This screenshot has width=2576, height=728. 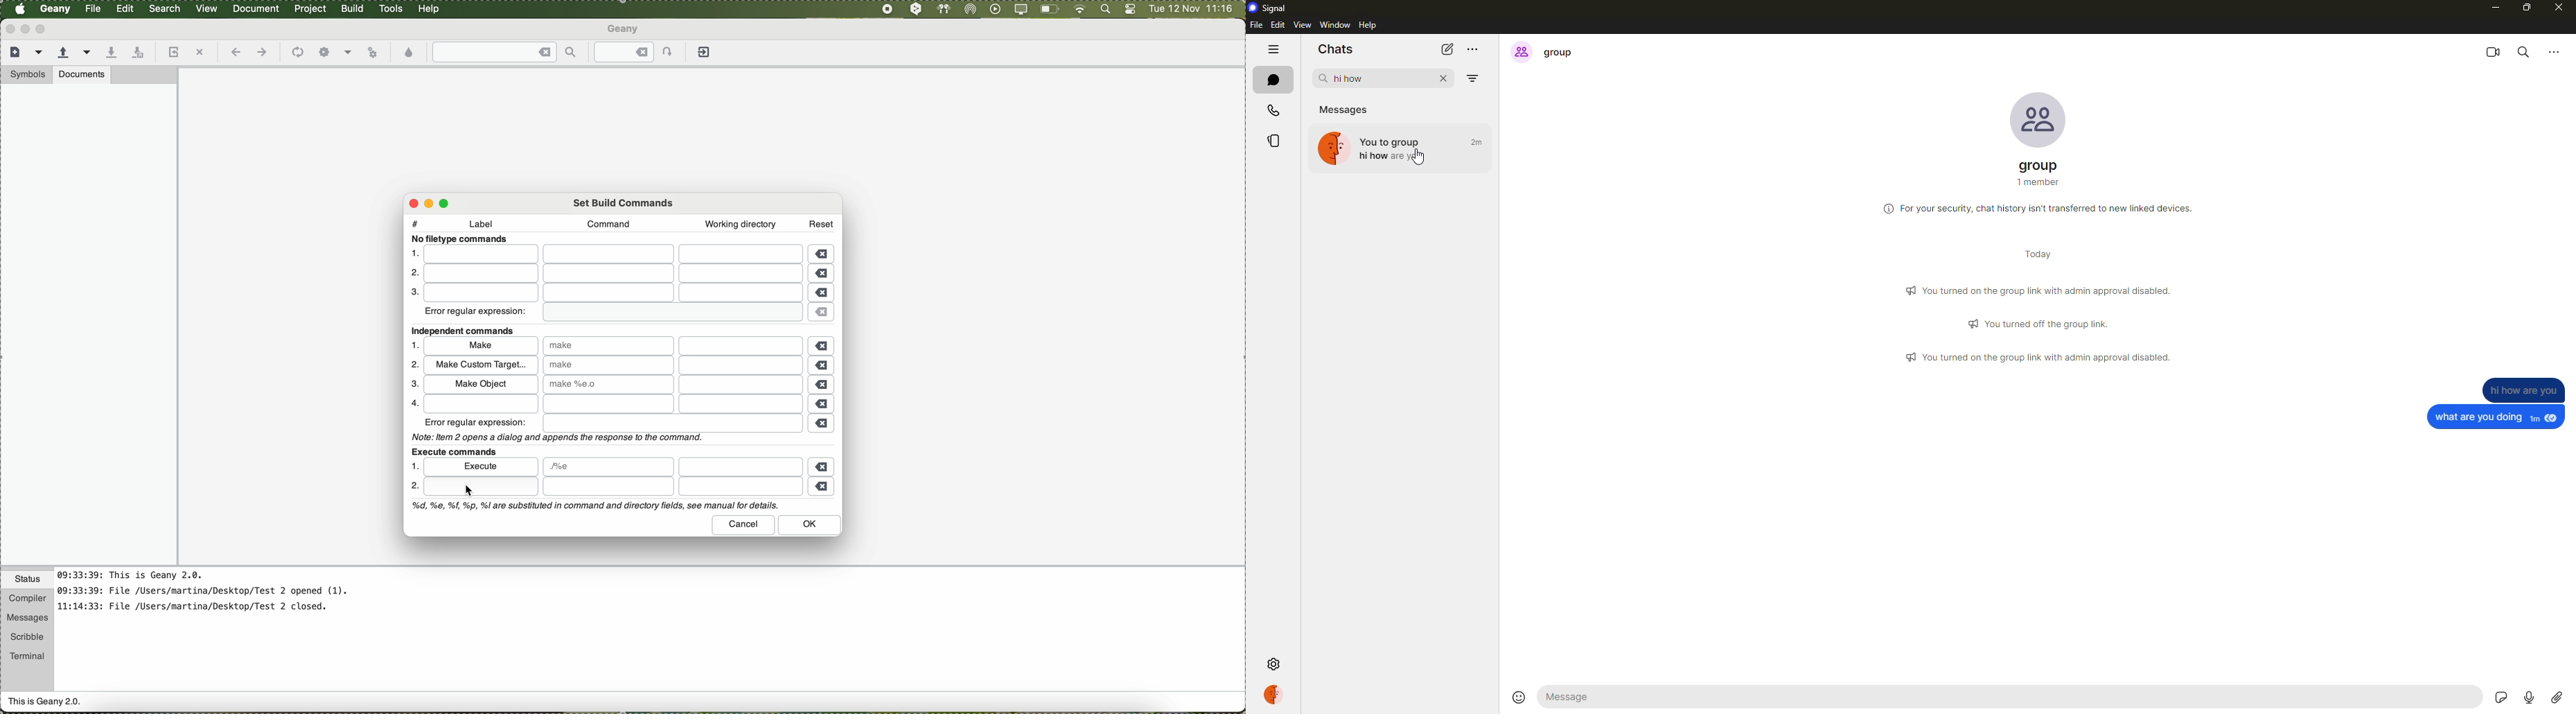 What do you see at coordinates (1446, 49) in the screenshot?
I see `new chat` at bounding box center [1446, 49].